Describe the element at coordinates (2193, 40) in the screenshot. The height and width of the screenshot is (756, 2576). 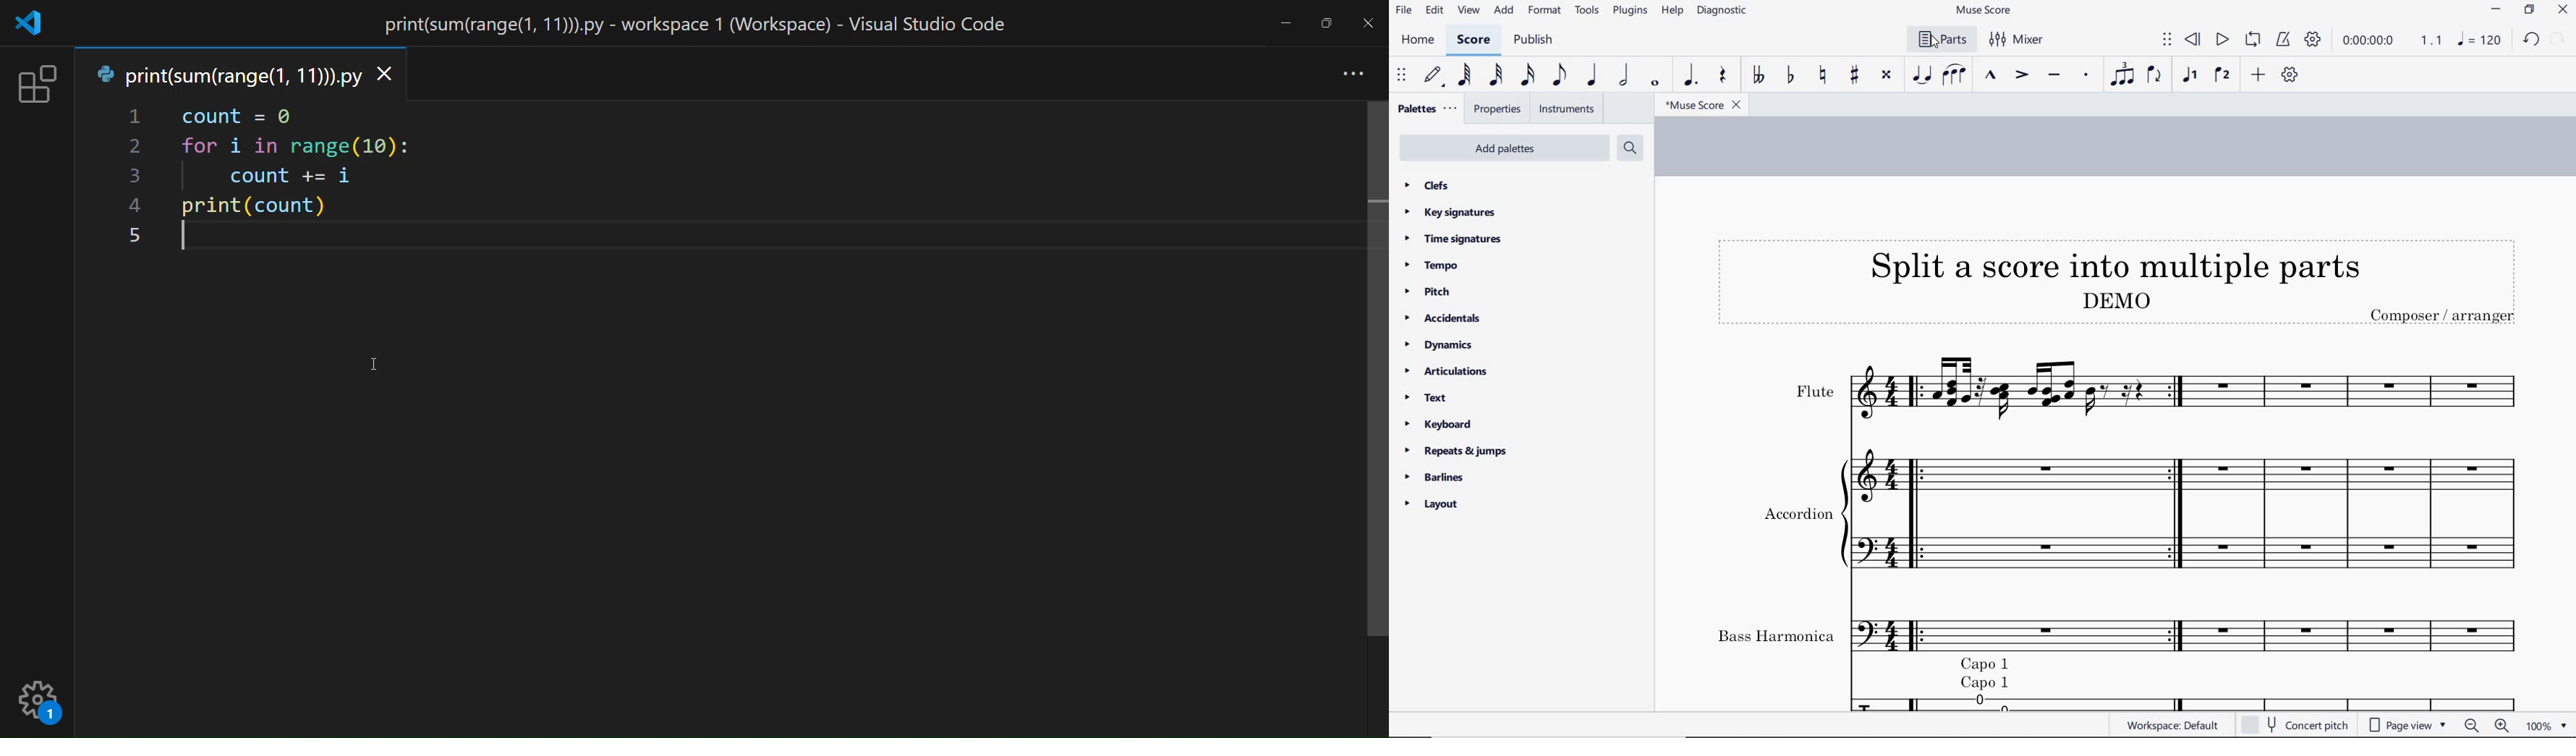
I see `rewind` at that location.